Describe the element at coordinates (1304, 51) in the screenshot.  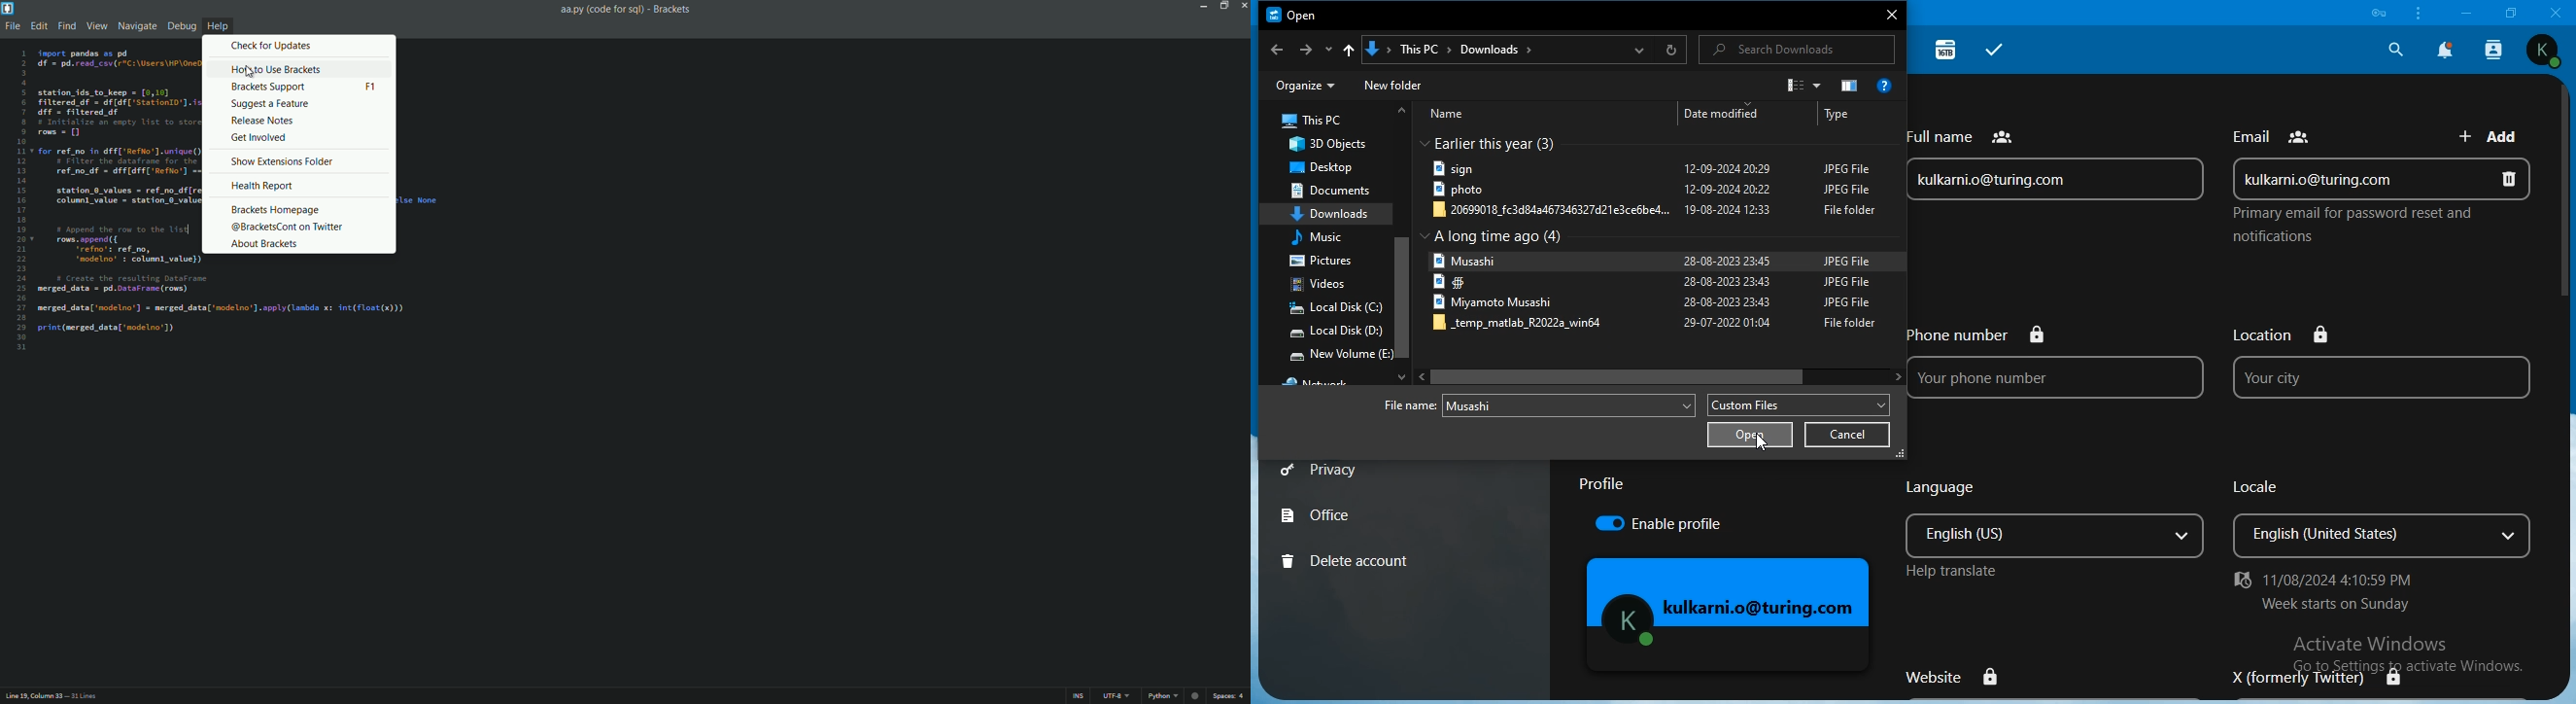
I see `forward` at that location.